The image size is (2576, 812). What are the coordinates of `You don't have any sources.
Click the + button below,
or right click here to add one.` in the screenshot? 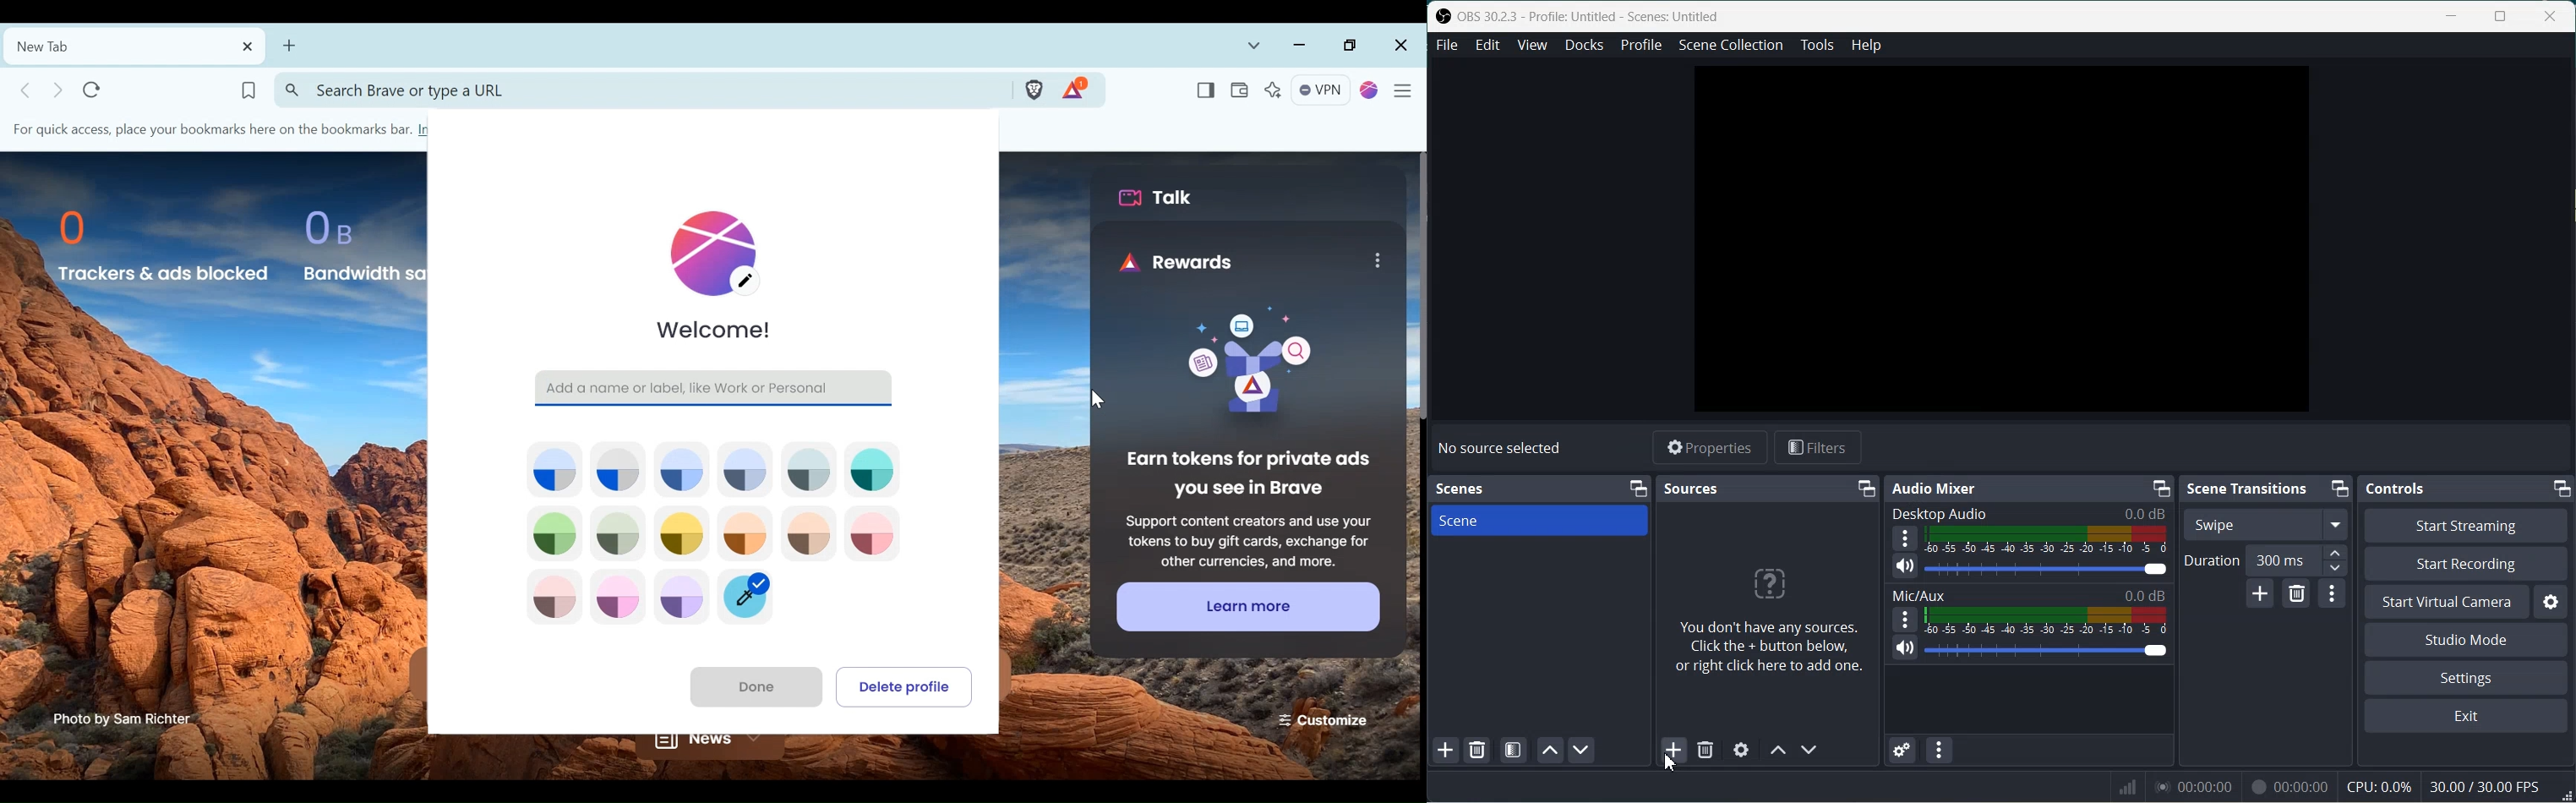 It's located at (1766, 624).